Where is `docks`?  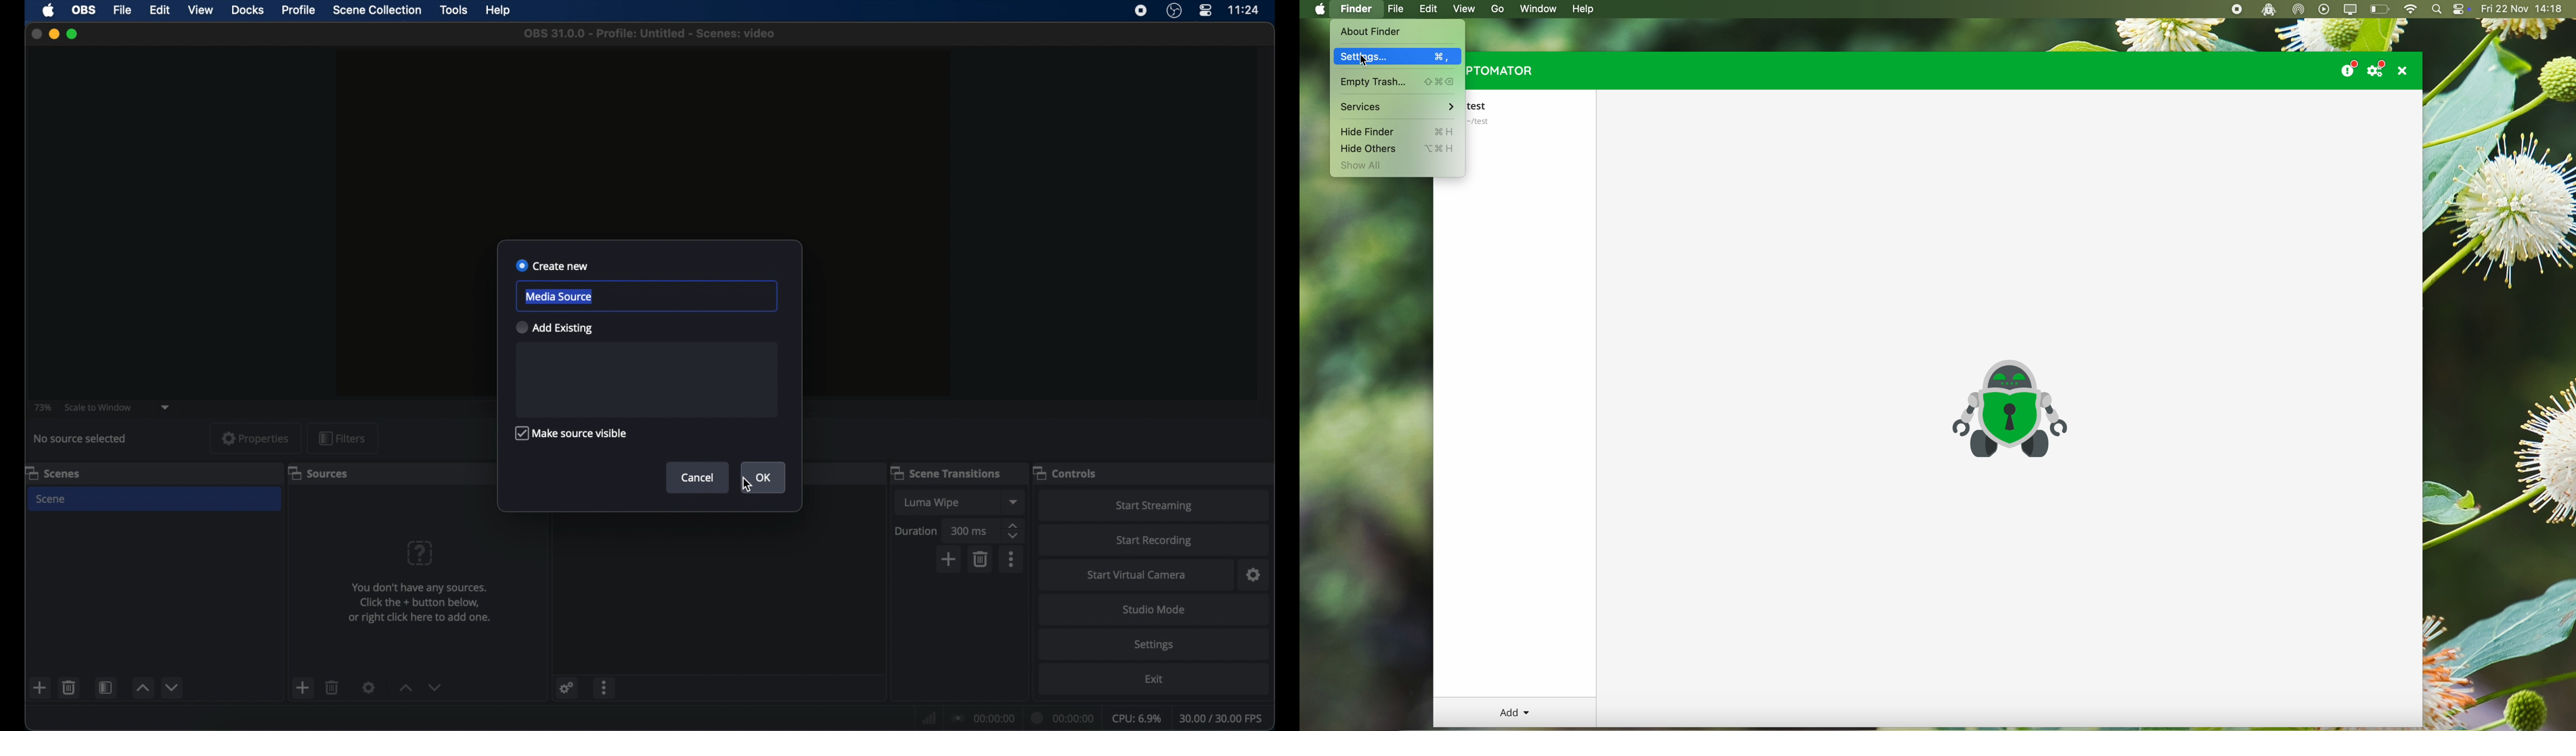
docks is located at coordinates (248, 10).